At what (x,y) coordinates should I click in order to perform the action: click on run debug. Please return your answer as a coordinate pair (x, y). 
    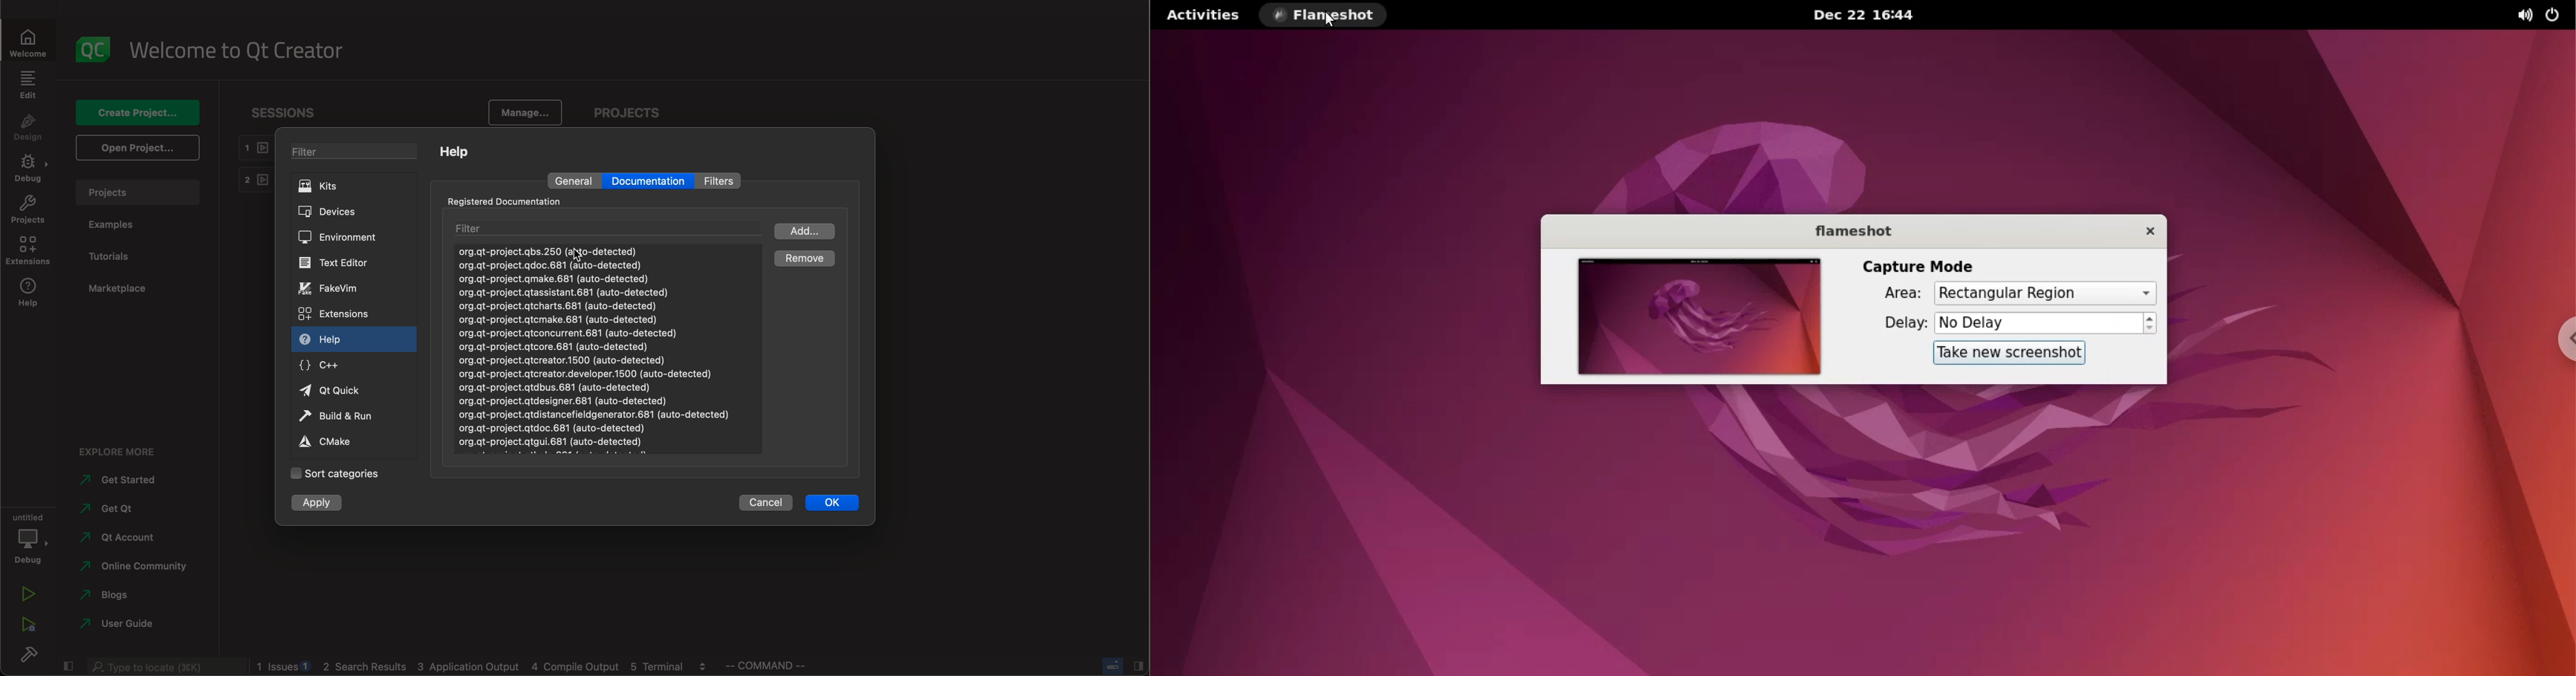
    Looking at the image, I should click on (27, 624).